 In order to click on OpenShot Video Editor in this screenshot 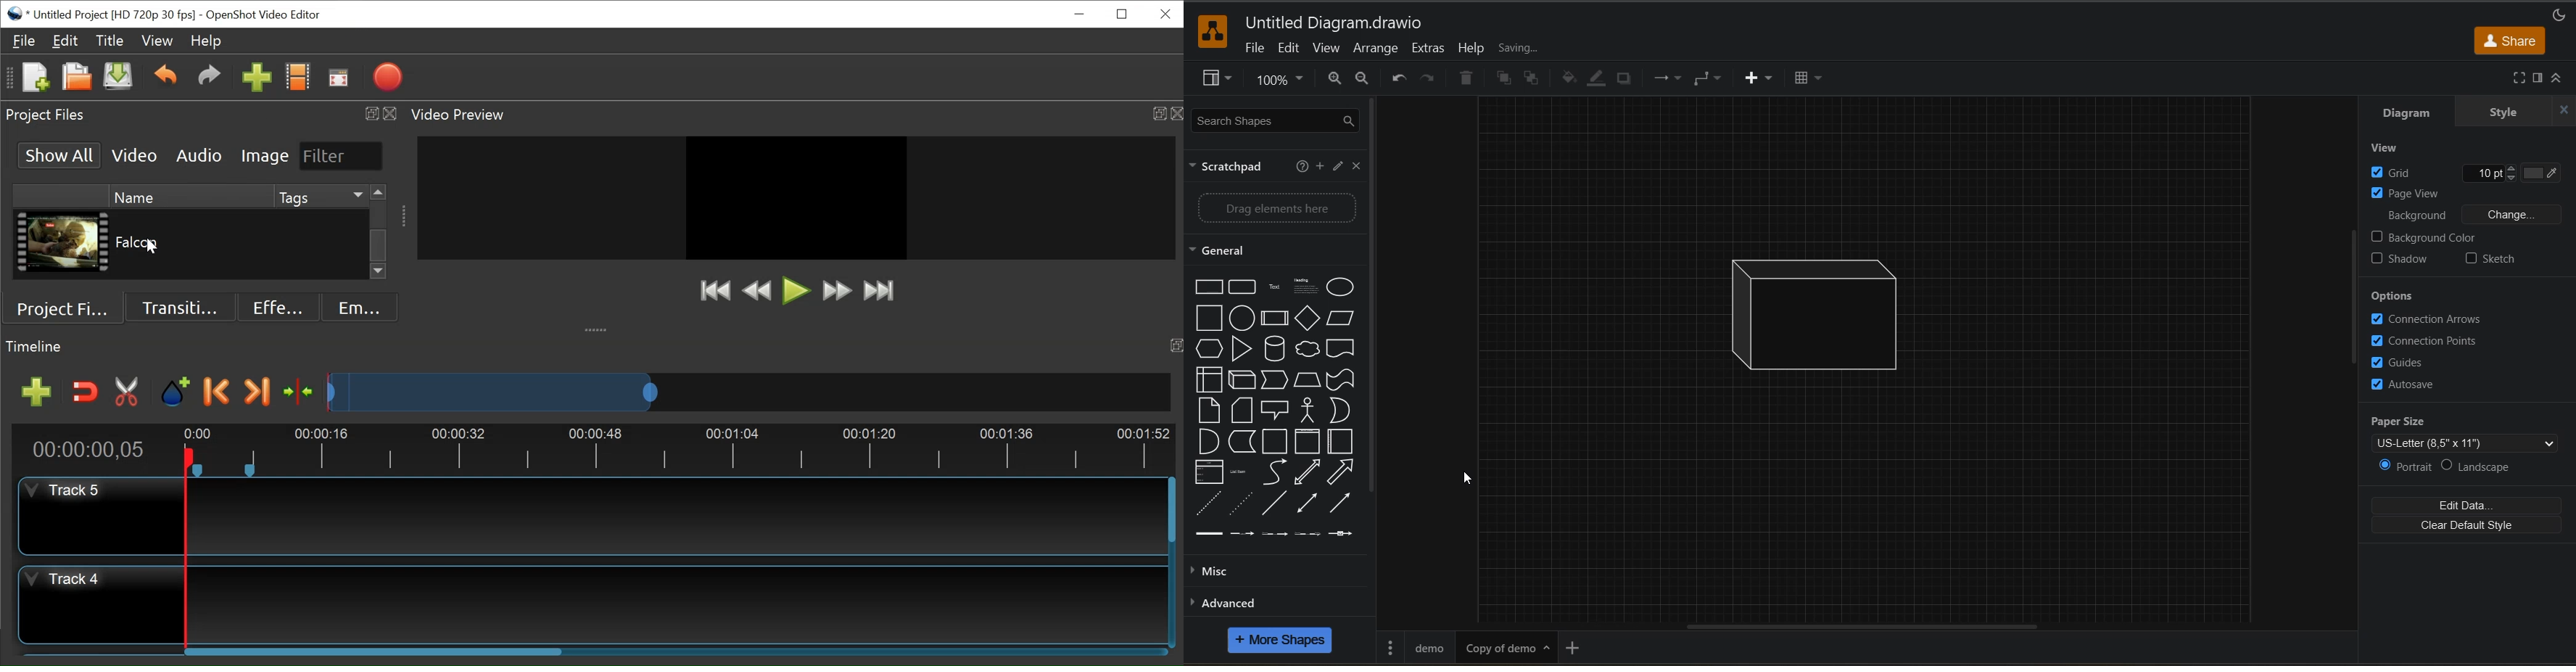, I will do `click(261, 15)`.